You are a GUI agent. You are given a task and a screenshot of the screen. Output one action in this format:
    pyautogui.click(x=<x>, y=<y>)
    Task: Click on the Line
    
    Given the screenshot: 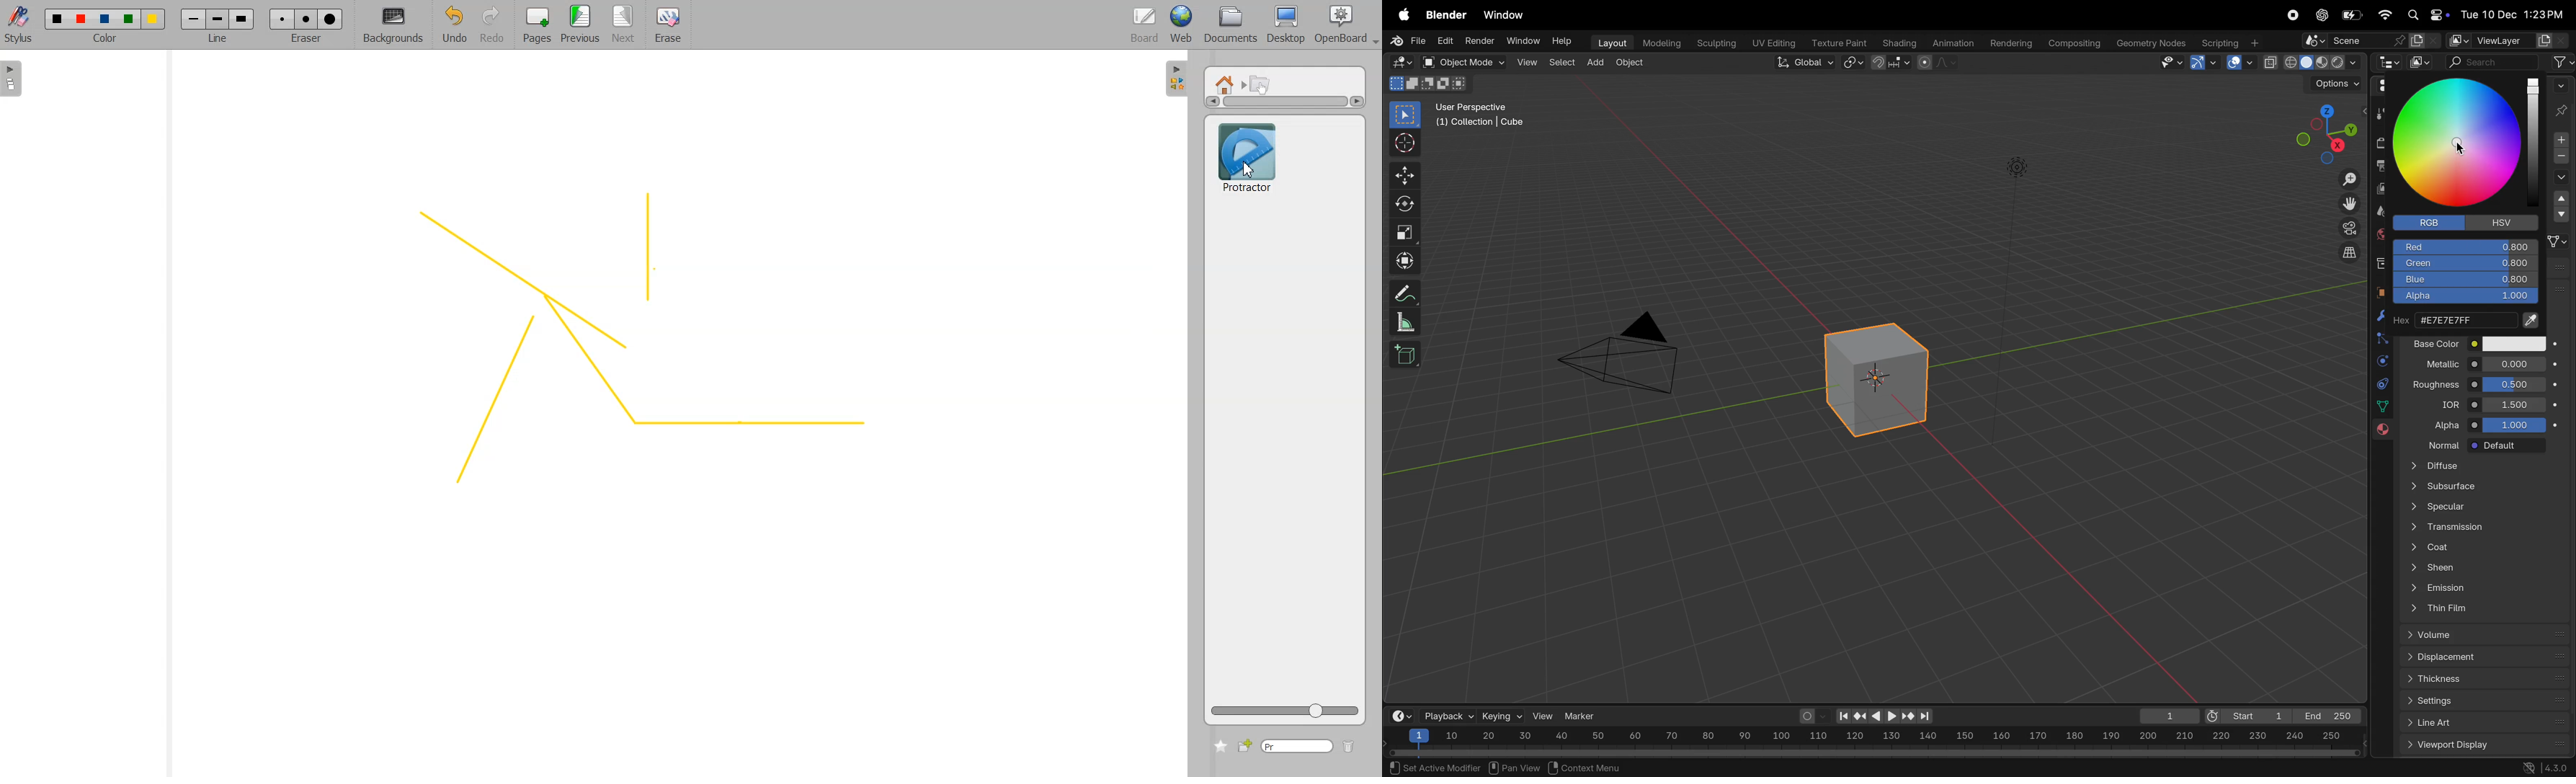 What is the action you would take?
    pyautogui.click(x=218, y=19)
    